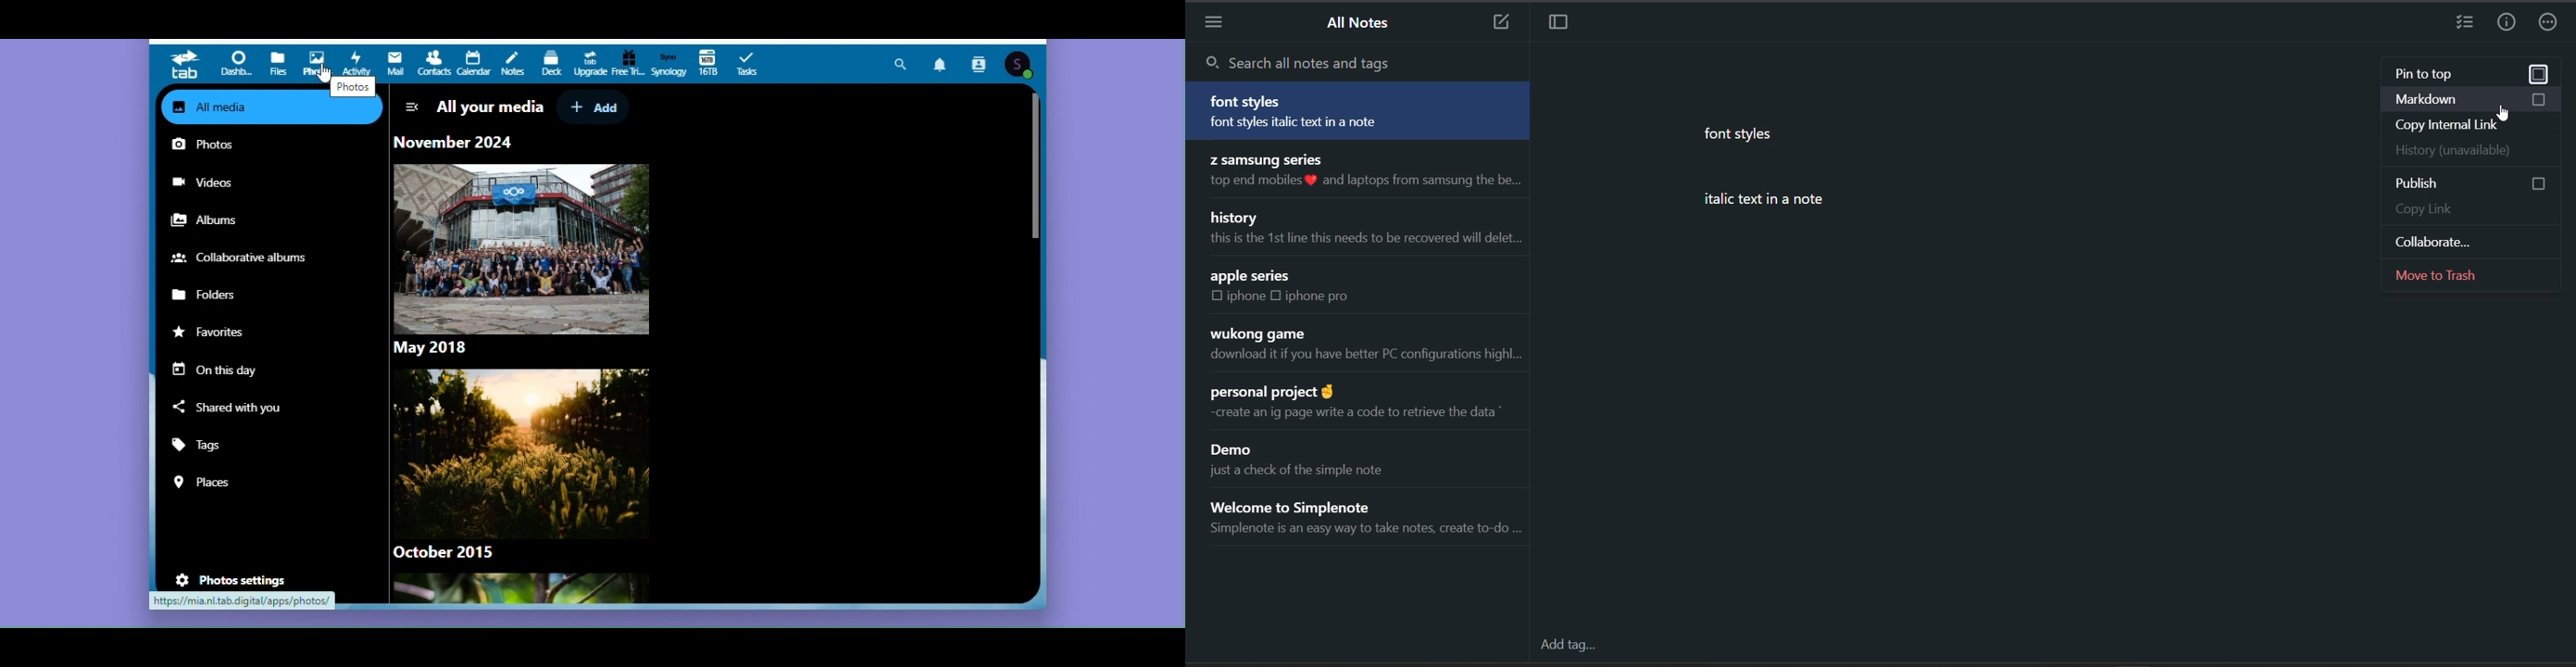 The height and width of the screenshot is (672, 2576). Describe the element at coordinates (211, 332) in the screenshot. I see `Favourite` at that location.